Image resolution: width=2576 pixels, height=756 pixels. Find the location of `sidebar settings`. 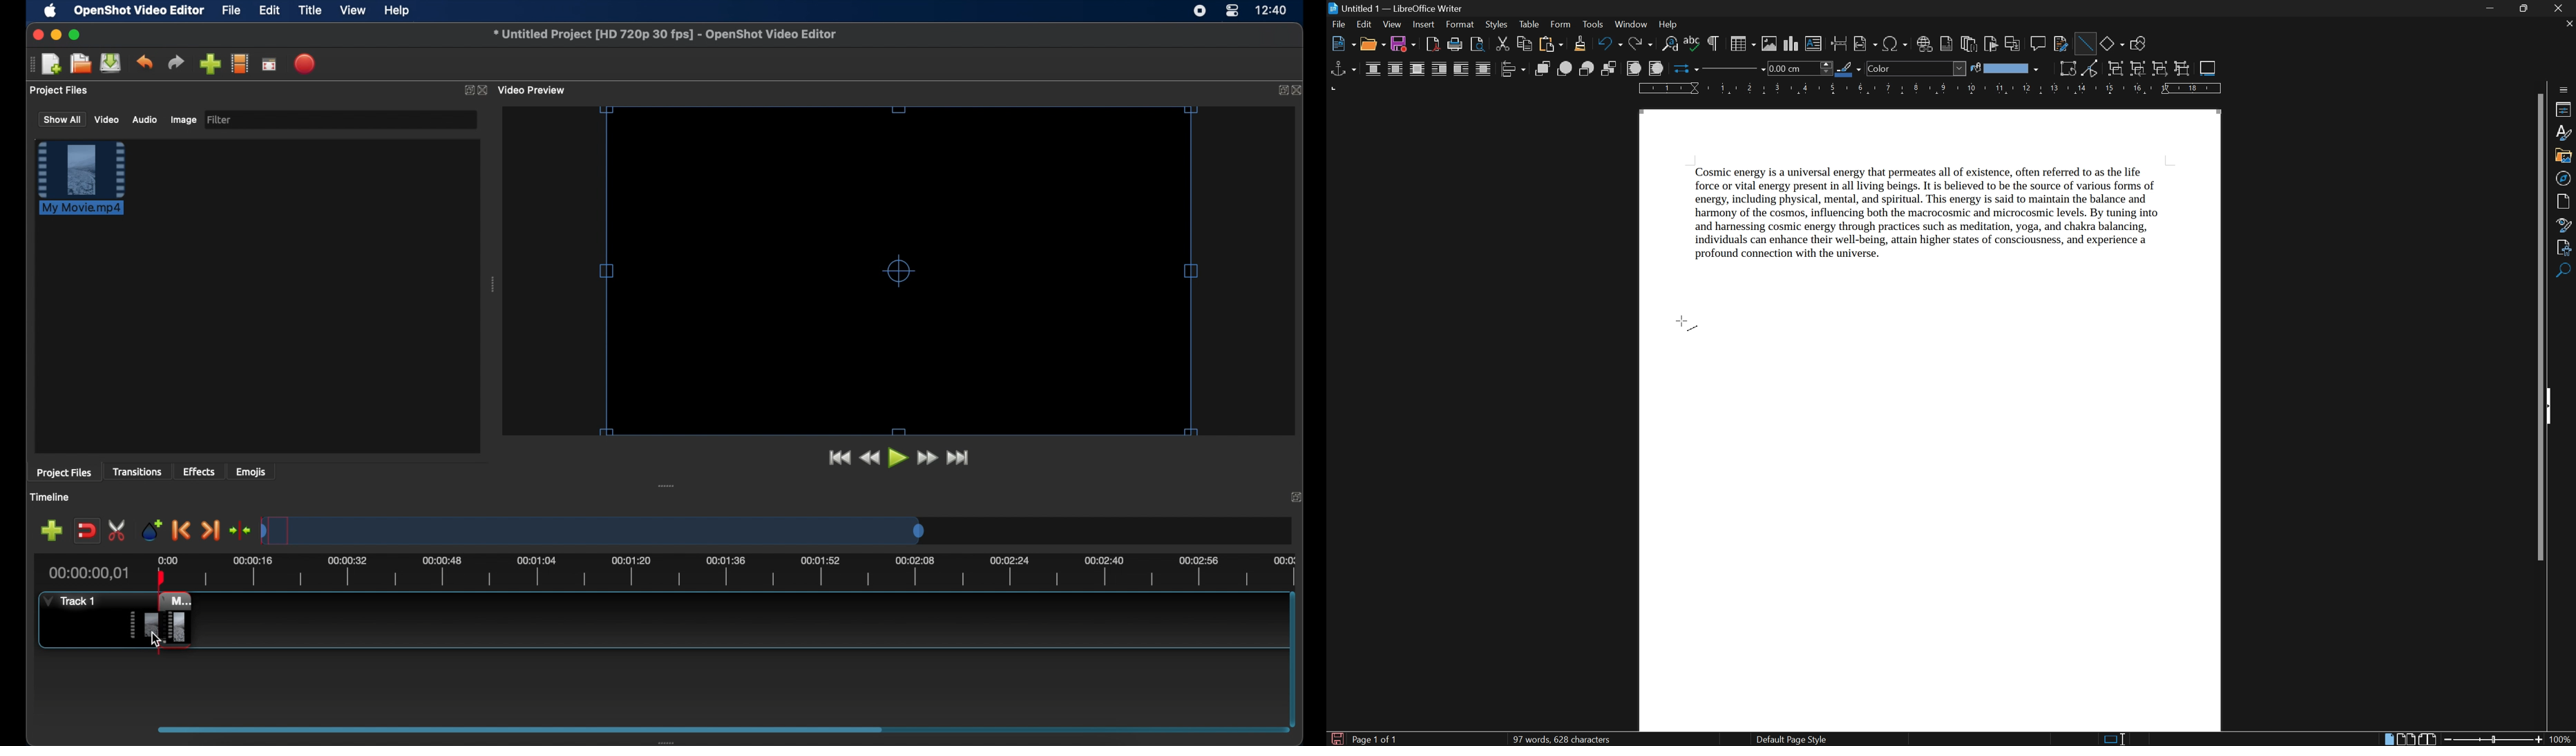

sidebar settings is located at coordinates (2565, 88).